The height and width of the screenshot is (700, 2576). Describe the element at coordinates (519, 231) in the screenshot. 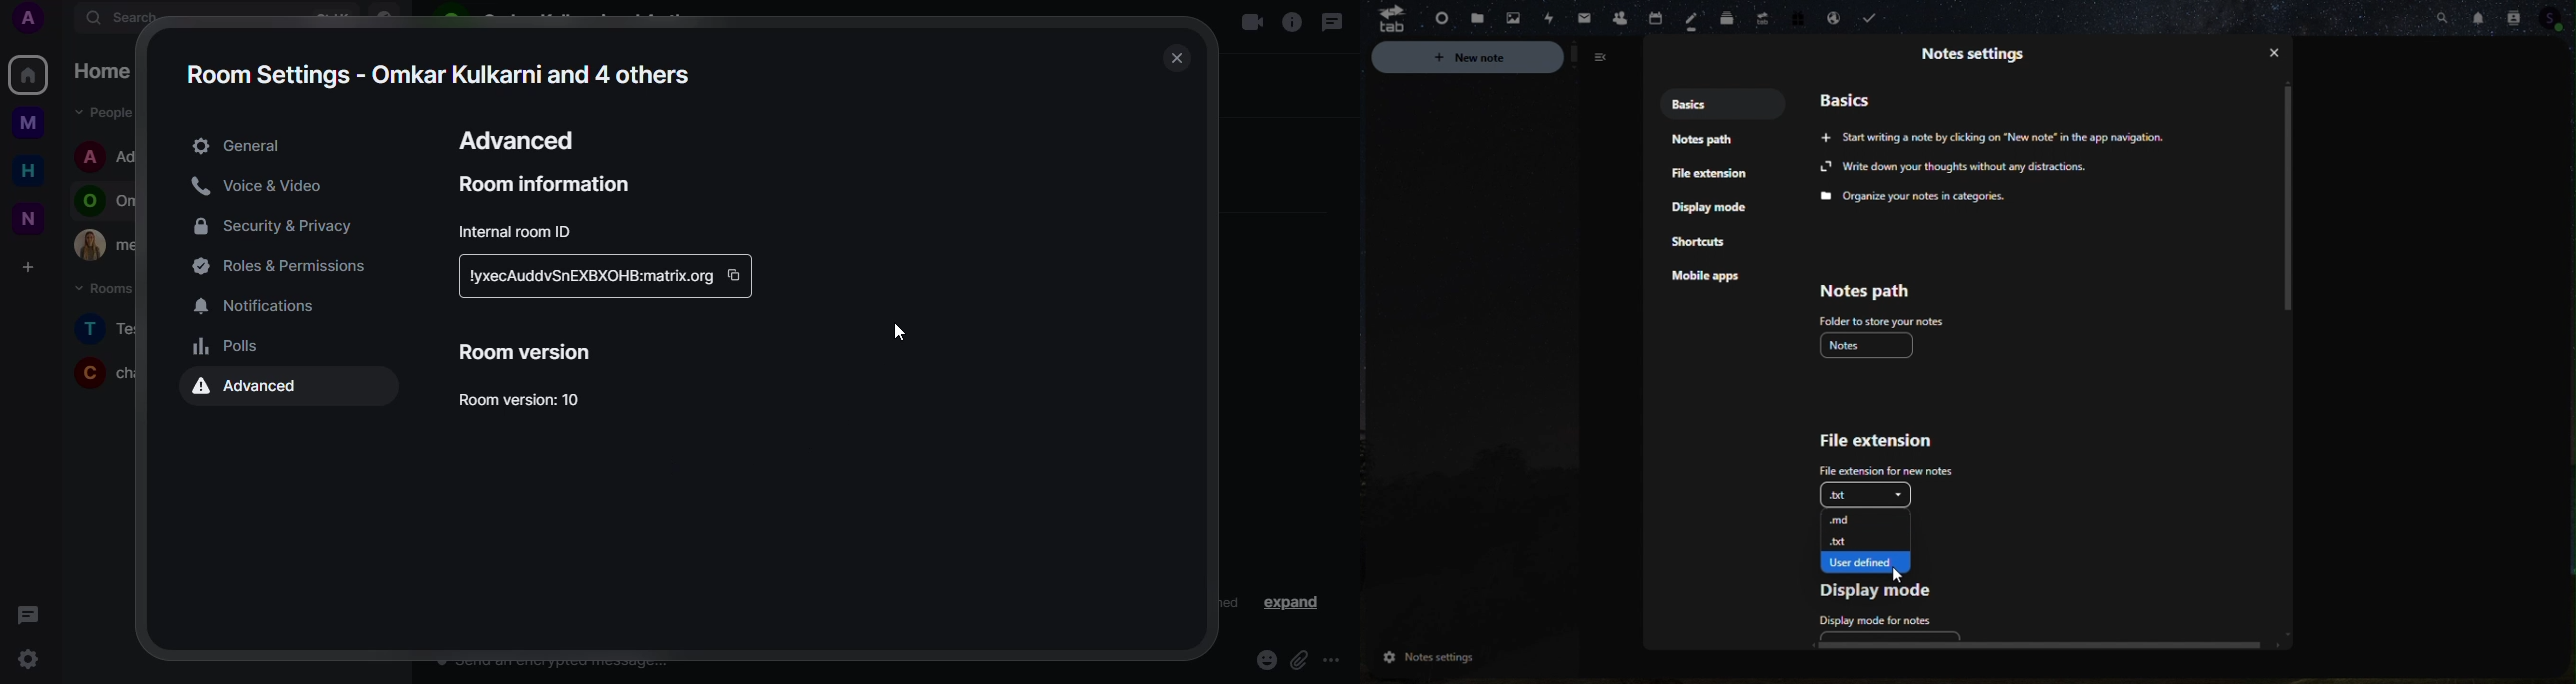

I see `room id` at that location.